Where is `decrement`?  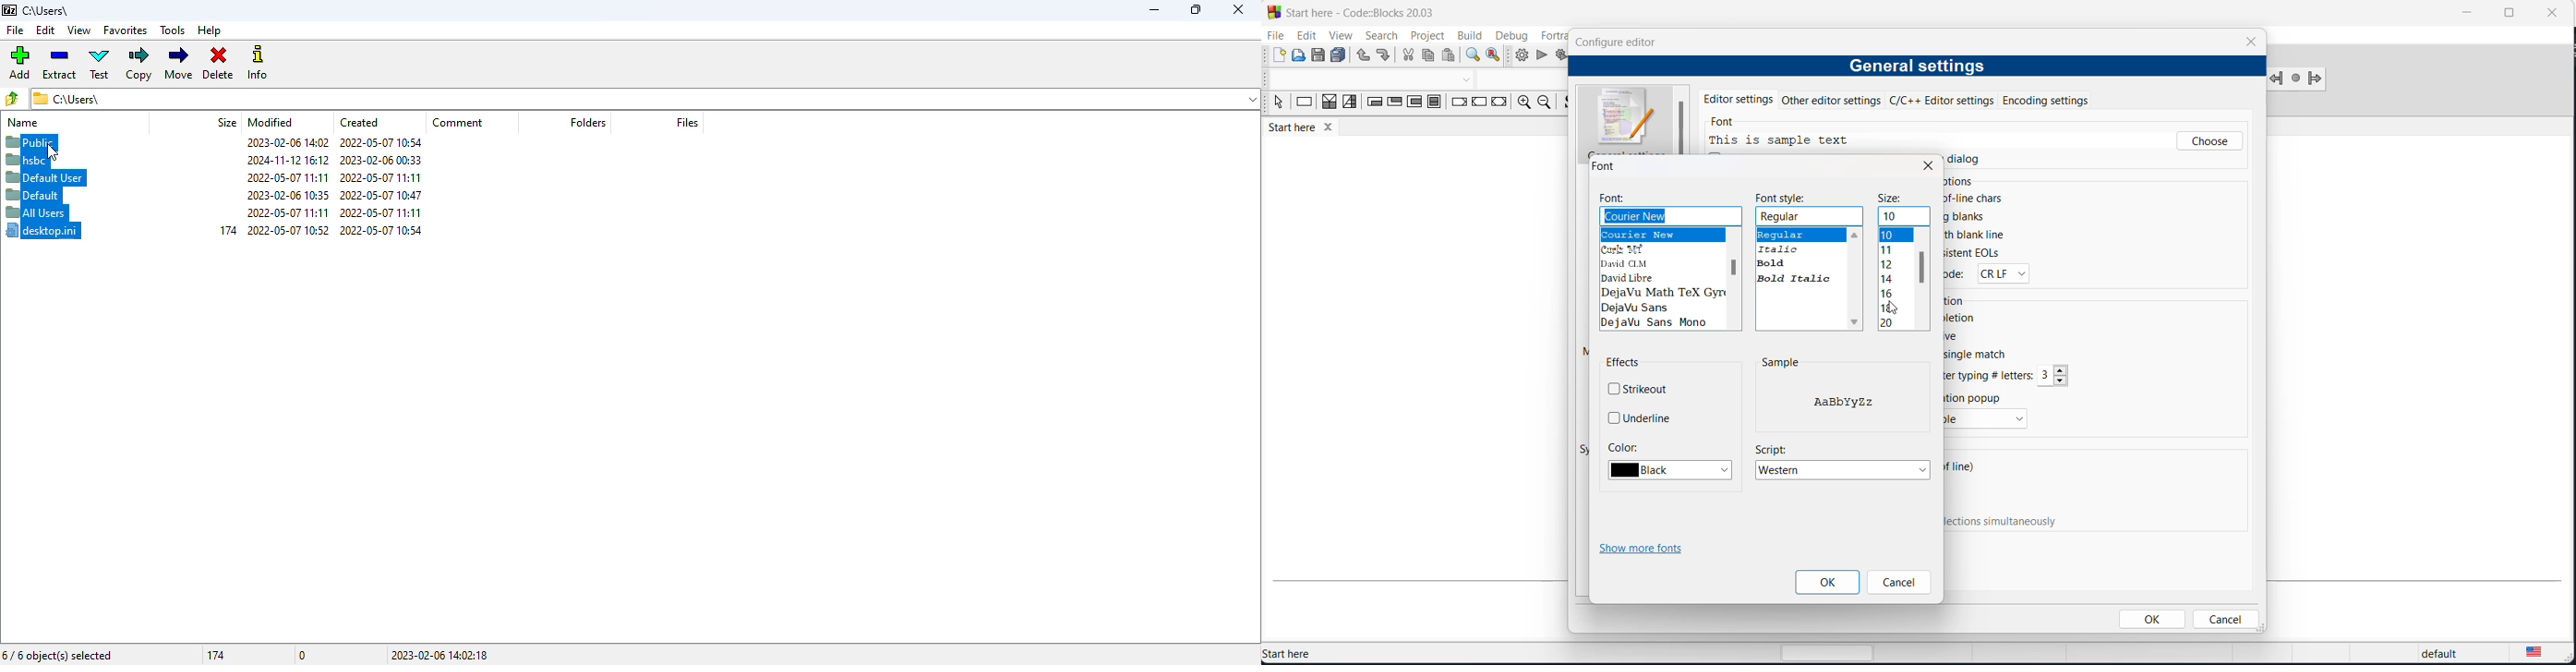
decrement is located at coordinates (2062, 381).